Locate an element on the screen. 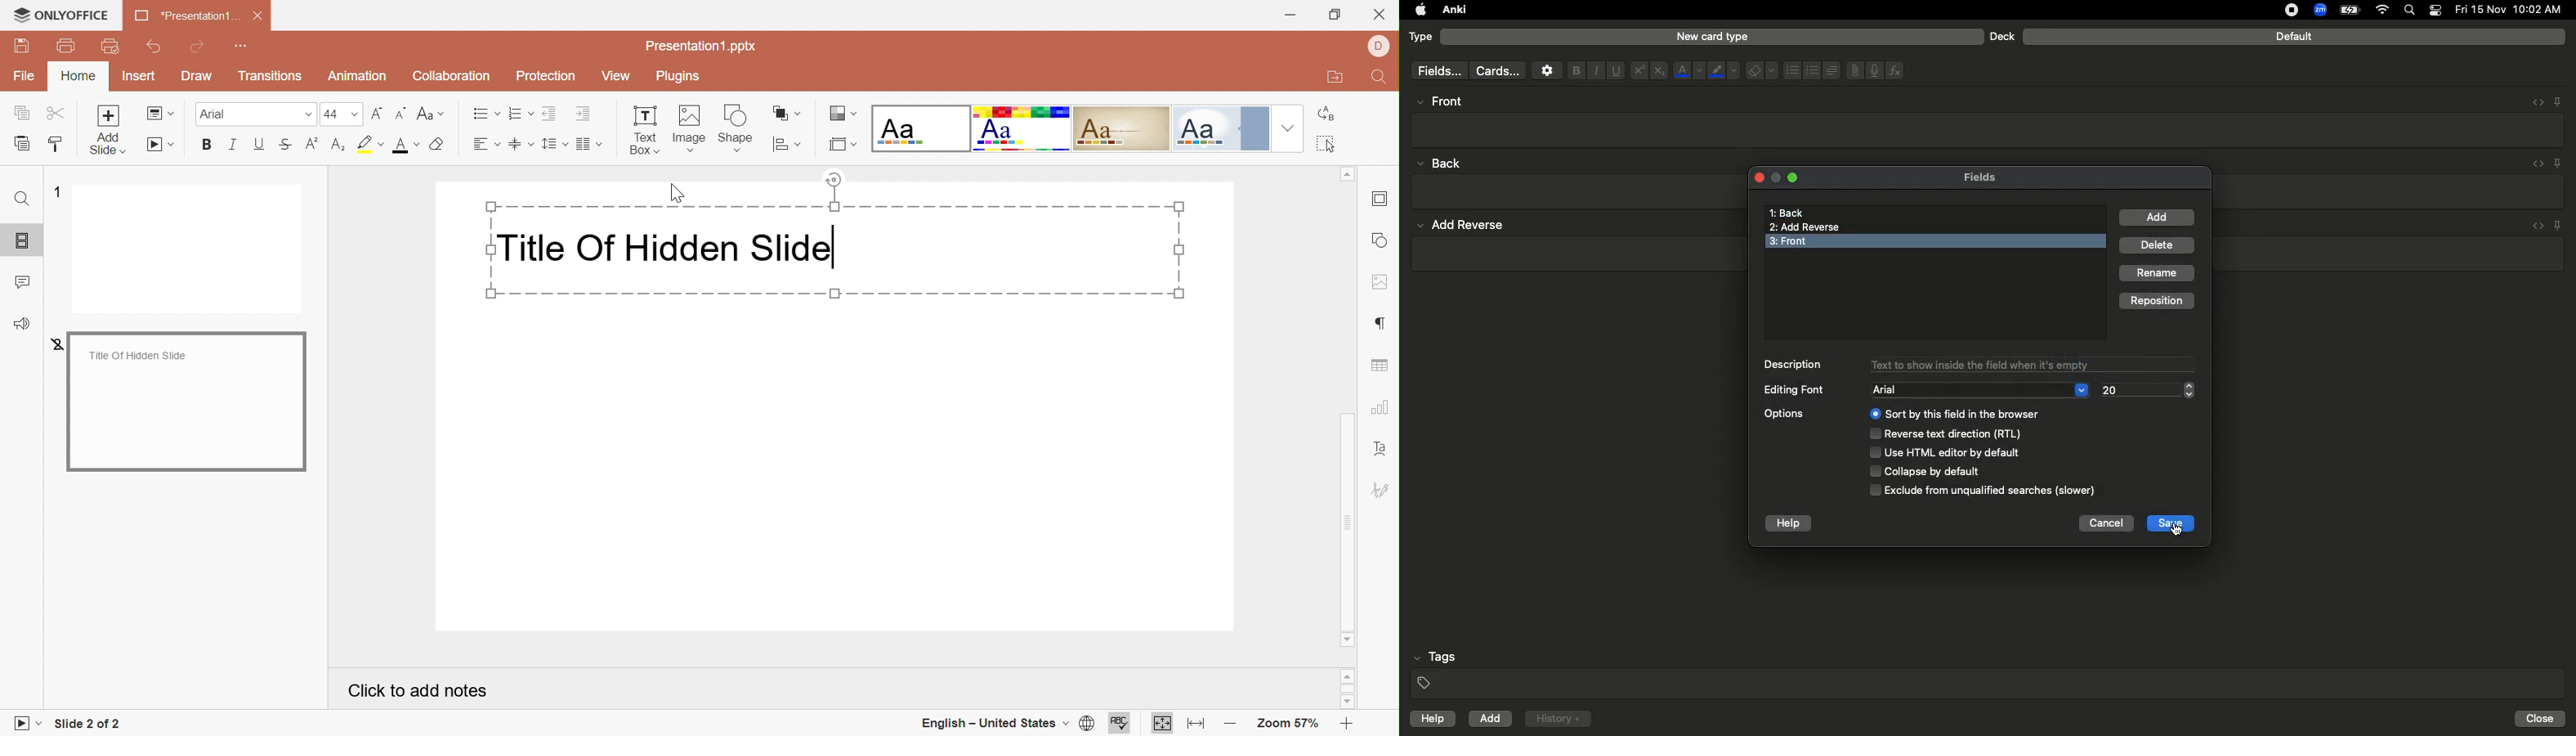 This screenshot has width=2576, height=756. Decrease indent is located at coordinates (550, 112).